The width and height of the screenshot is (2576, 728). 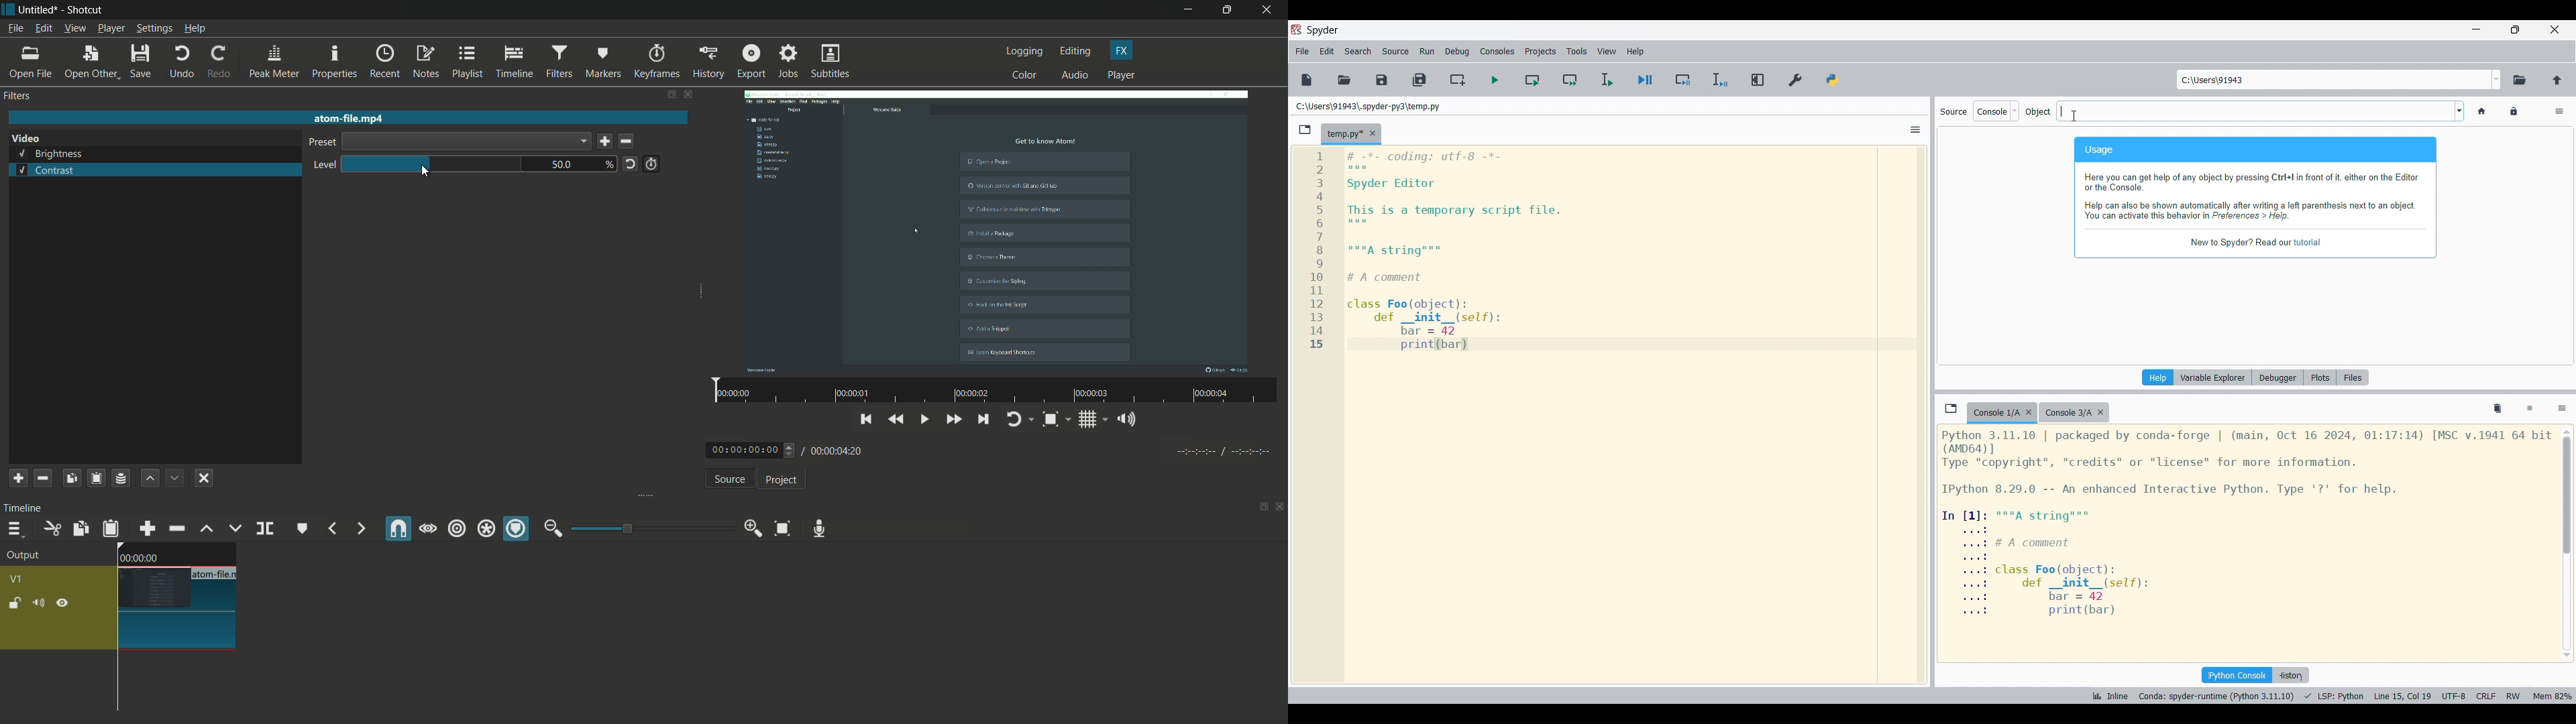 What do you see at coordinates (1368, 107) in the screenshot?
I see `File location` at bounding box center [1368, 107].